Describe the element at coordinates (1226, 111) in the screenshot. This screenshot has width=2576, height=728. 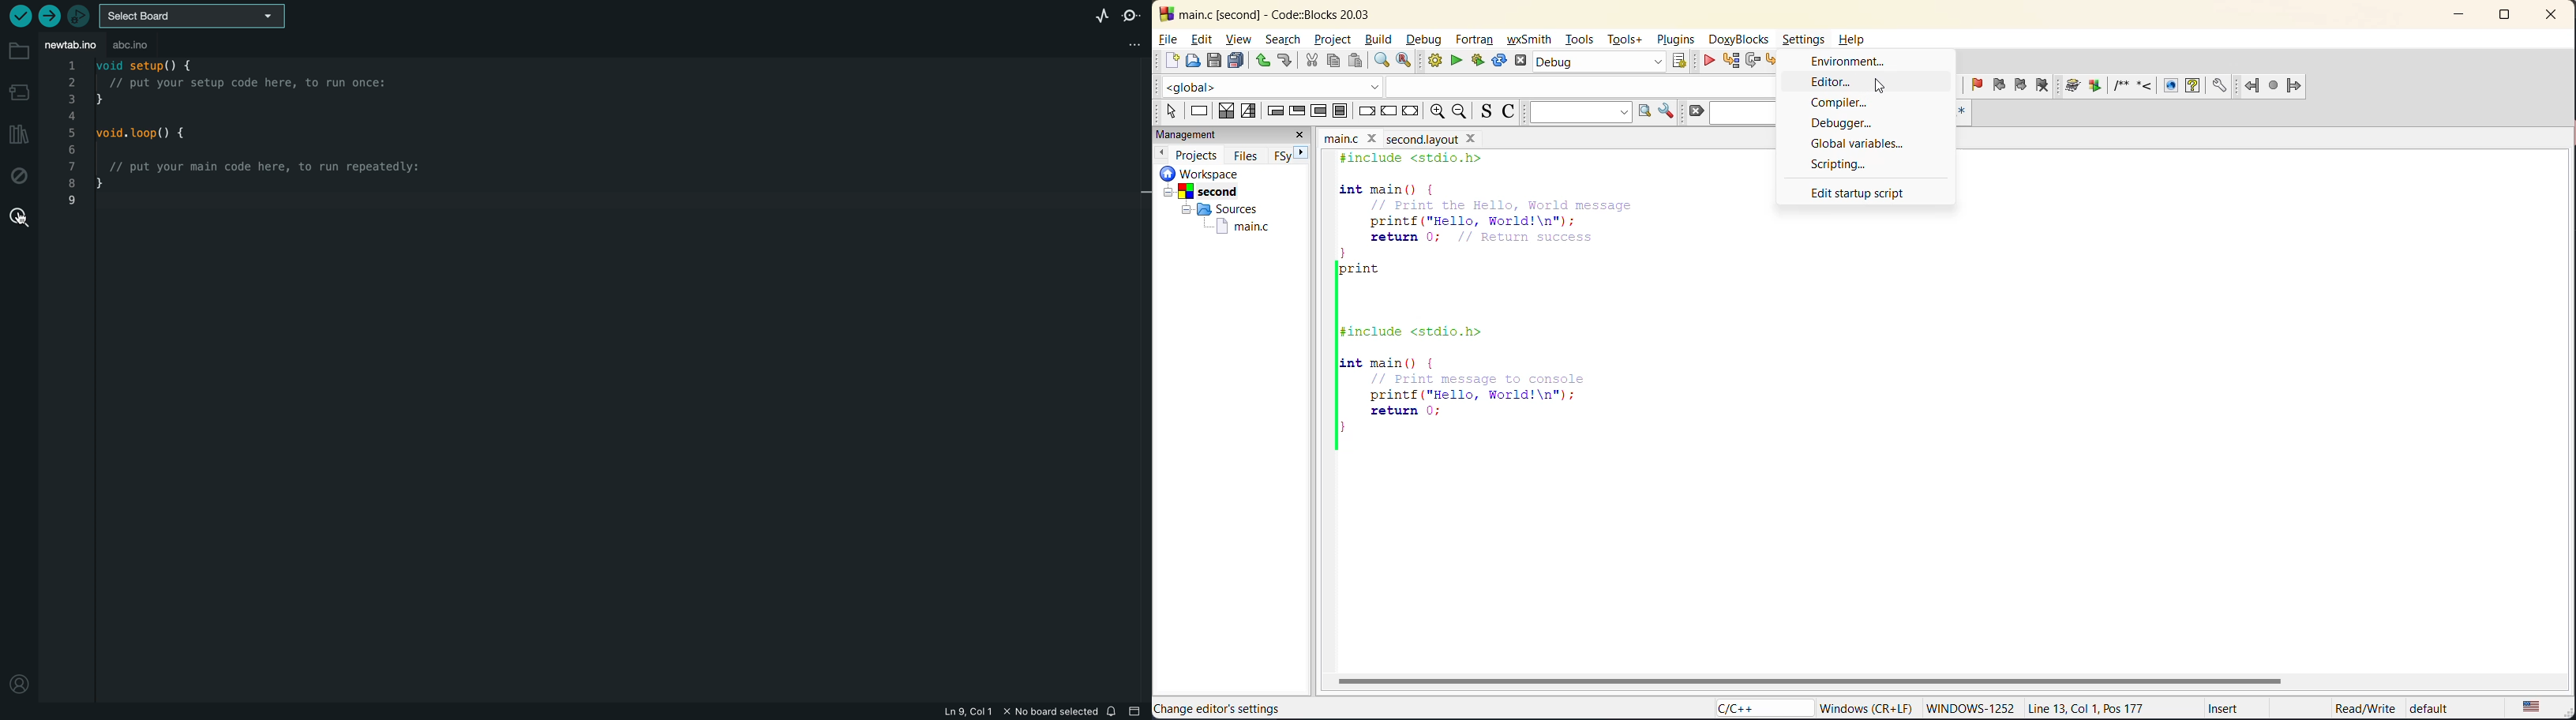
I see `decision` at that location.